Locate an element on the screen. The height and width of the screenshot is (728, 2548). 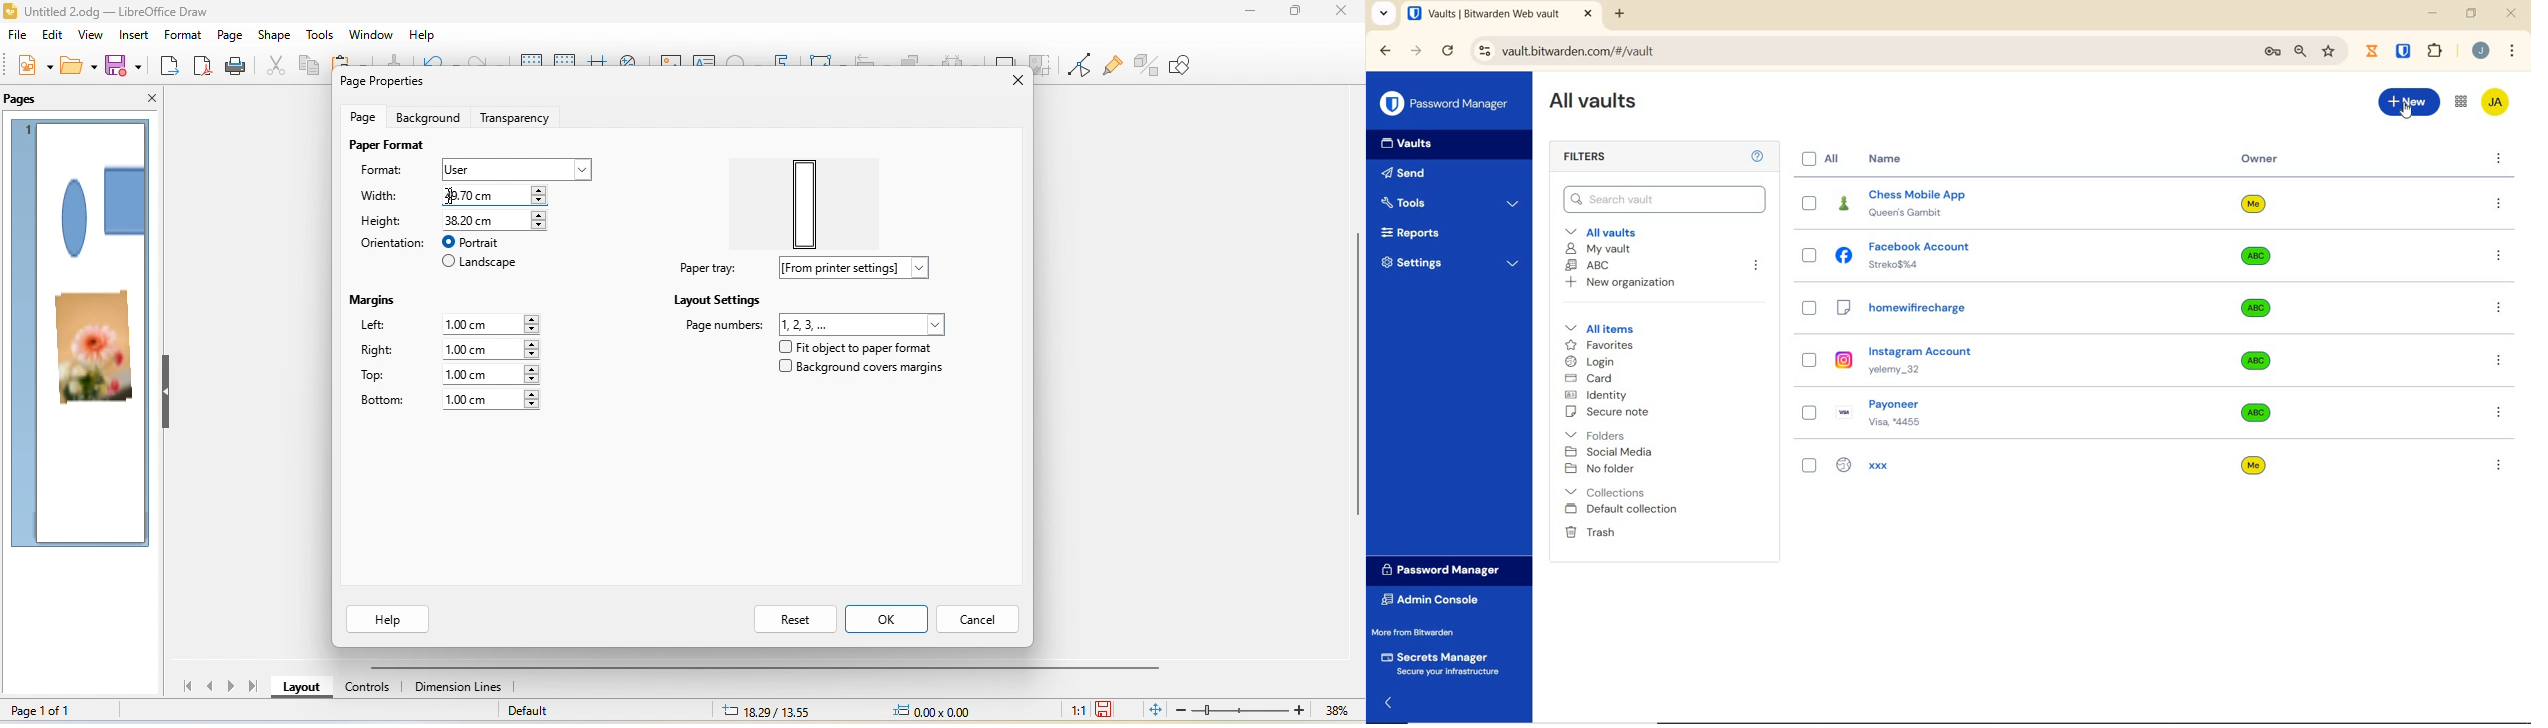
show draw function is located at coordinates (1192, 67).